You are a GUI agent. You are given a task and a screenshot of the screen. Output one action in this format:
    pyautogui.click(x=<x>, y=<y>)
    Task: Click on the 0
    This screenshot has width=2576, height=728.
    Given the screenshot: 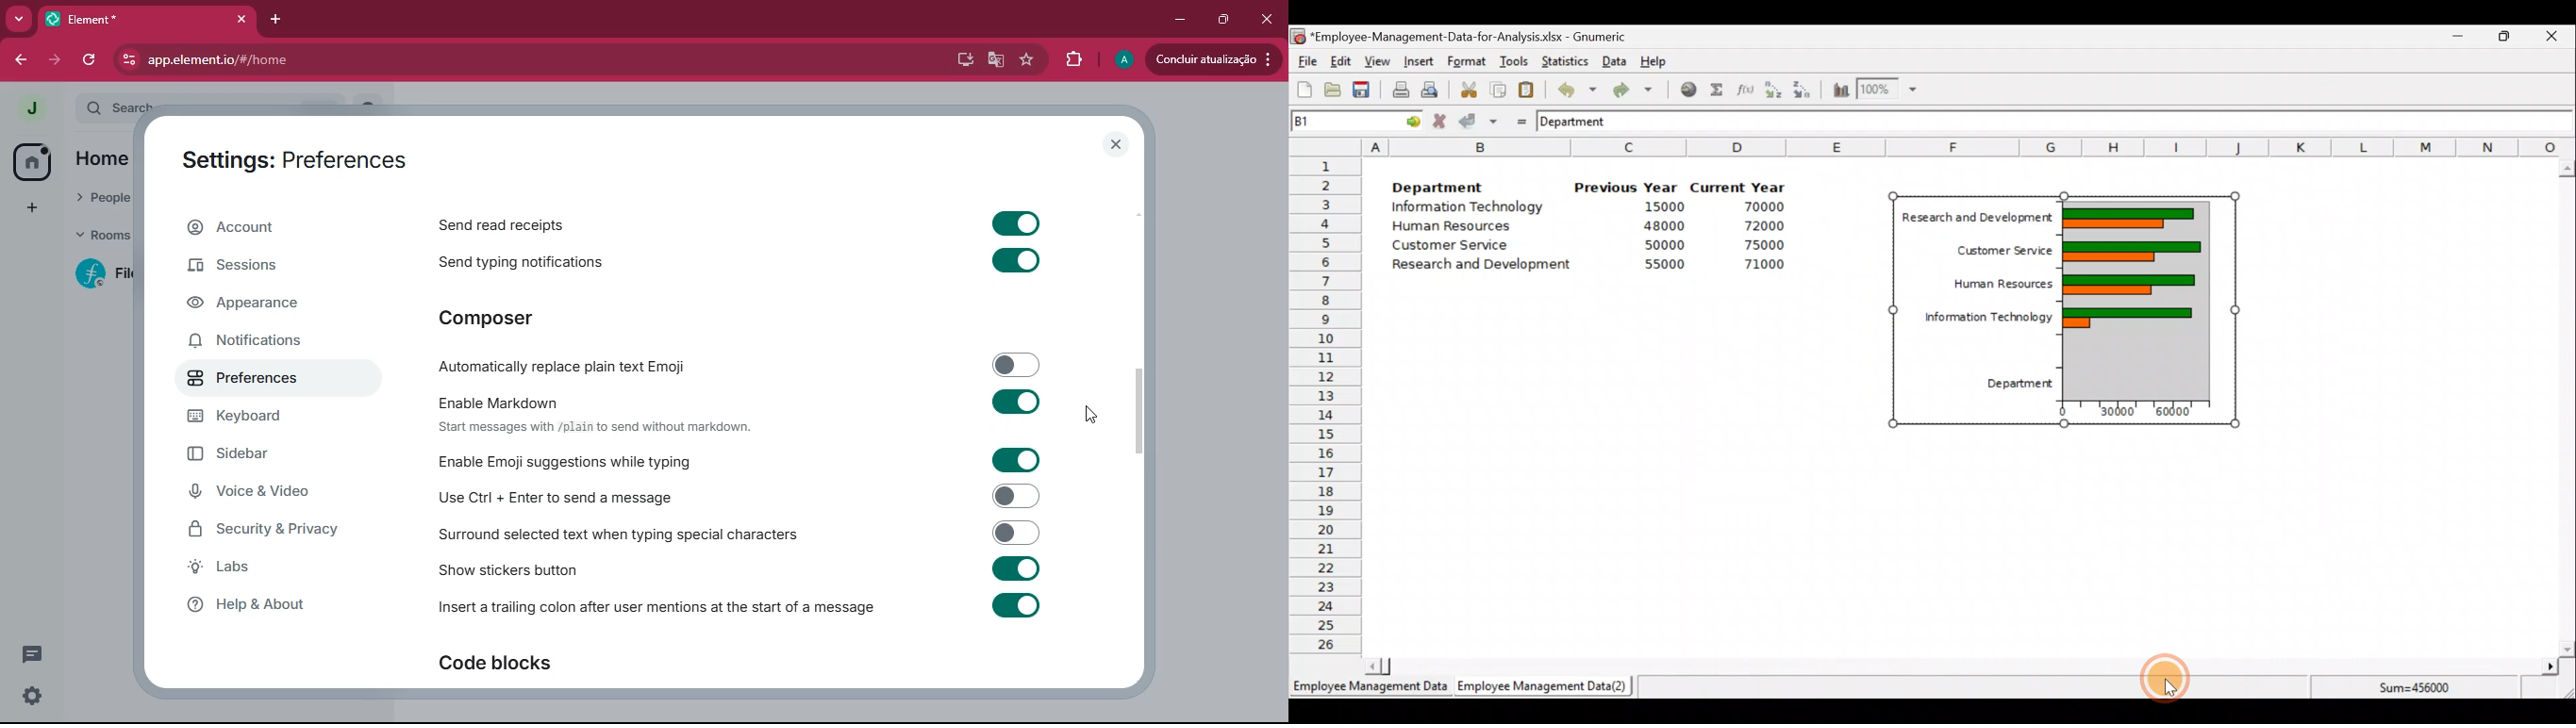 What is the action you would take?
    pyautogui.click(x=2061, y=414)
    